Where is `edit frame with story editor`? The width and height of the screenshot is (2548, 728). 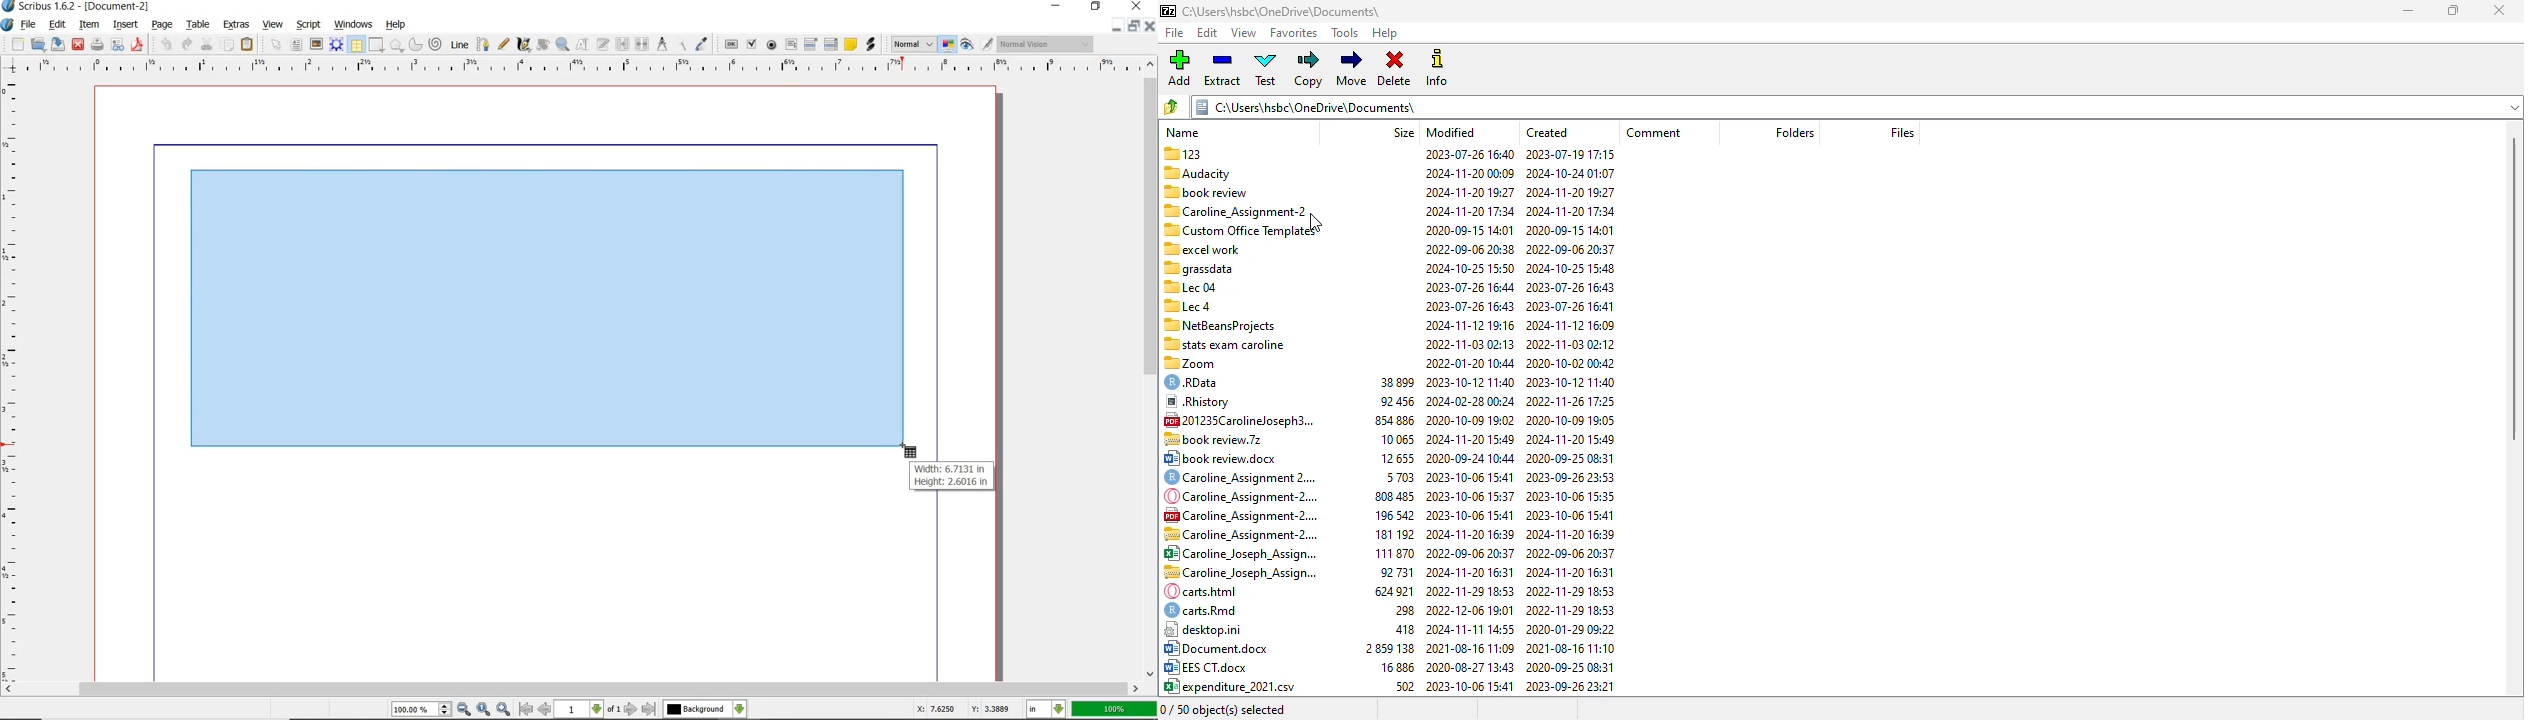 edit frame with story editor is located at coordinates (601, 46).